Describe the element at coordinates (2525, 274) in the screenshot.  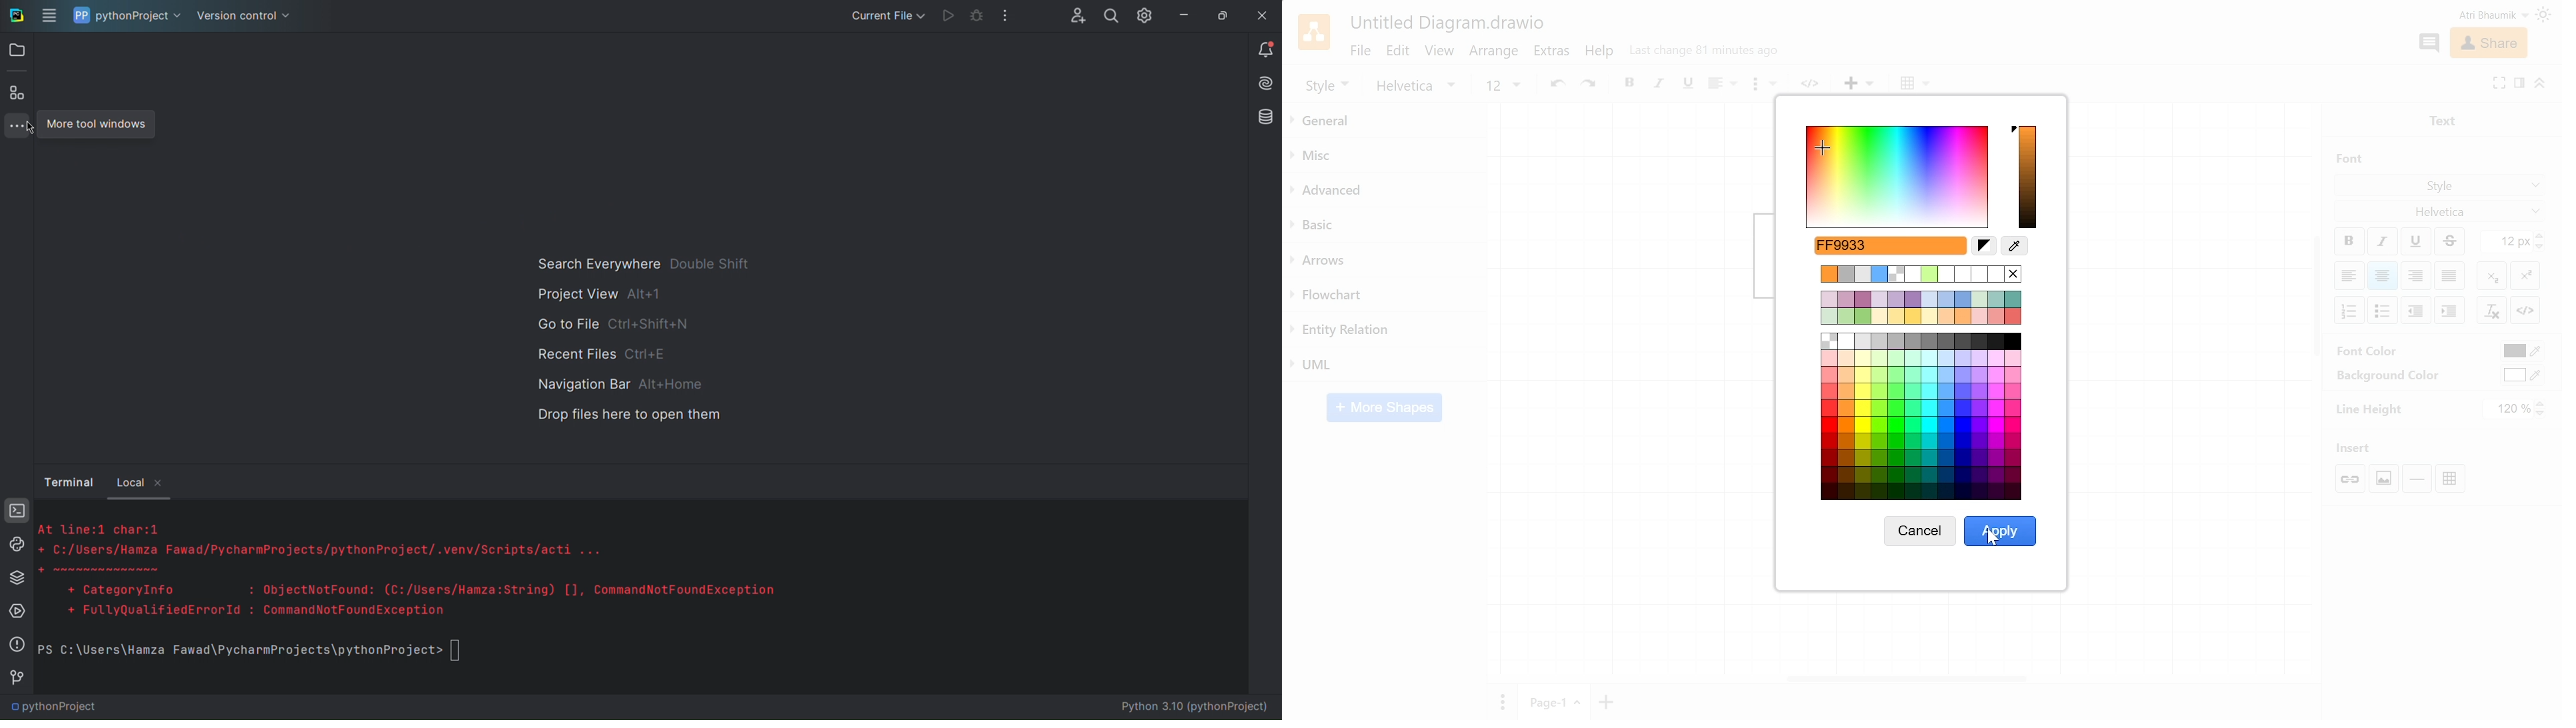
I see `Superscript` at that location.